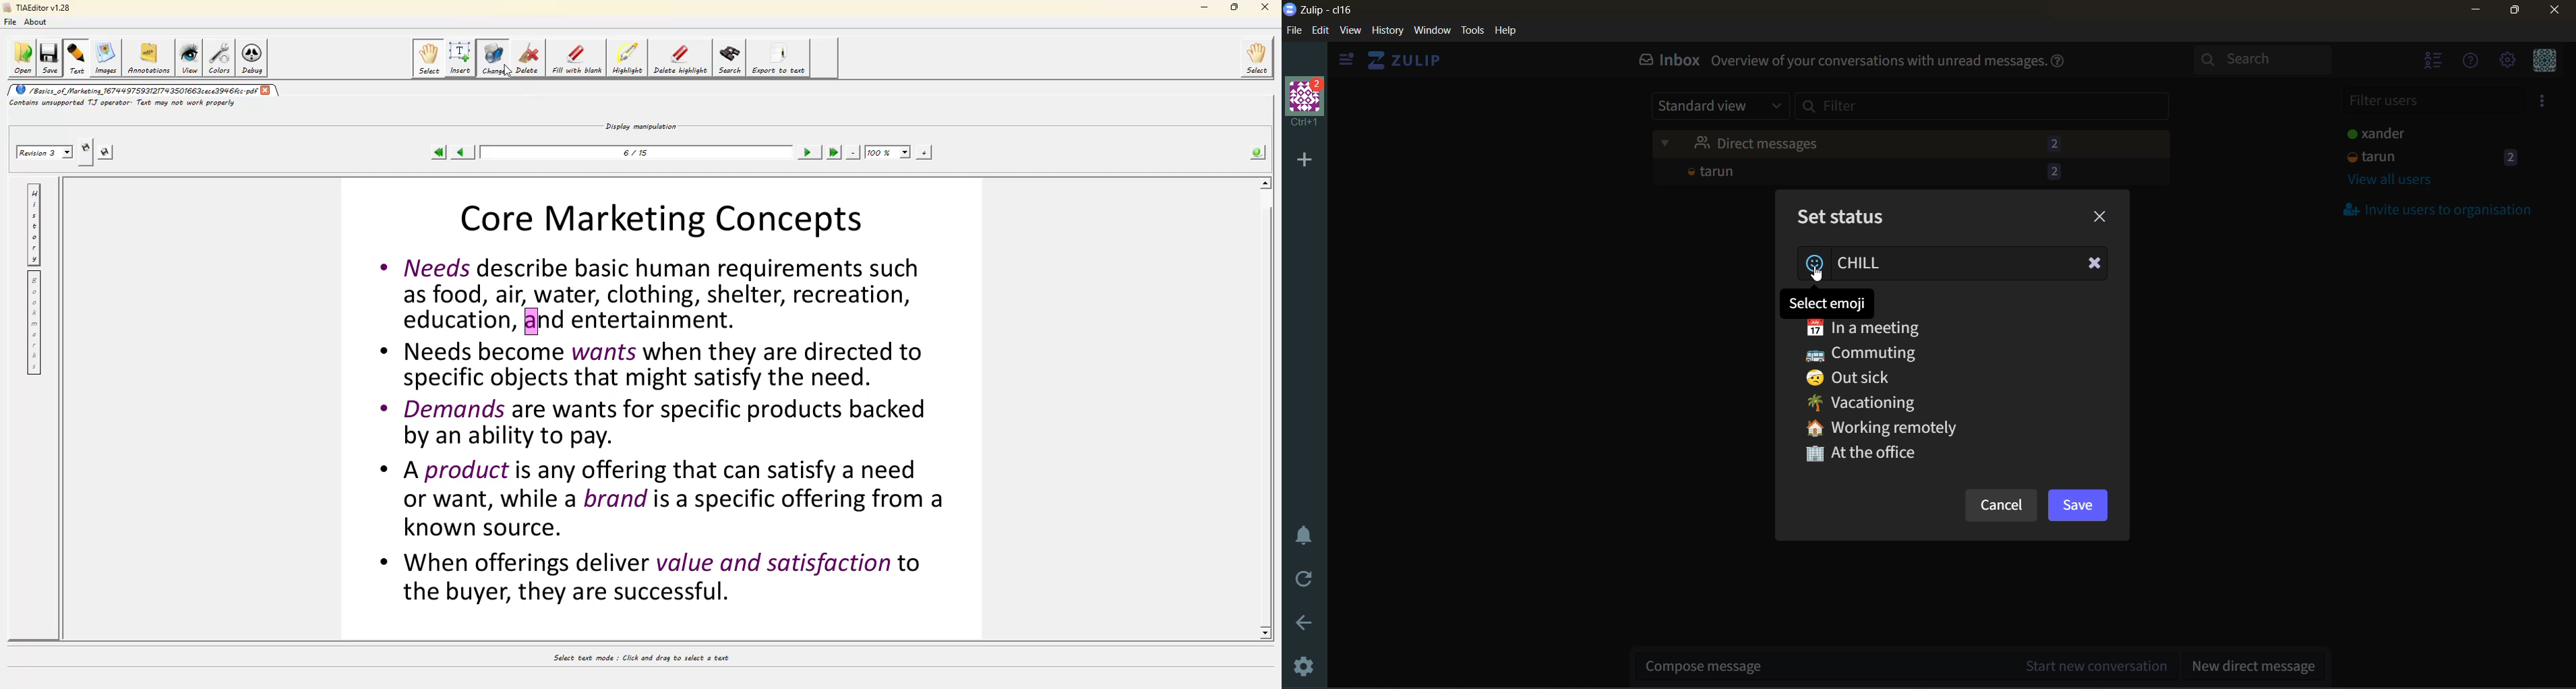 The width and height of the screenshot is (2576, 700). I want to click on close, so click(2556, 12).